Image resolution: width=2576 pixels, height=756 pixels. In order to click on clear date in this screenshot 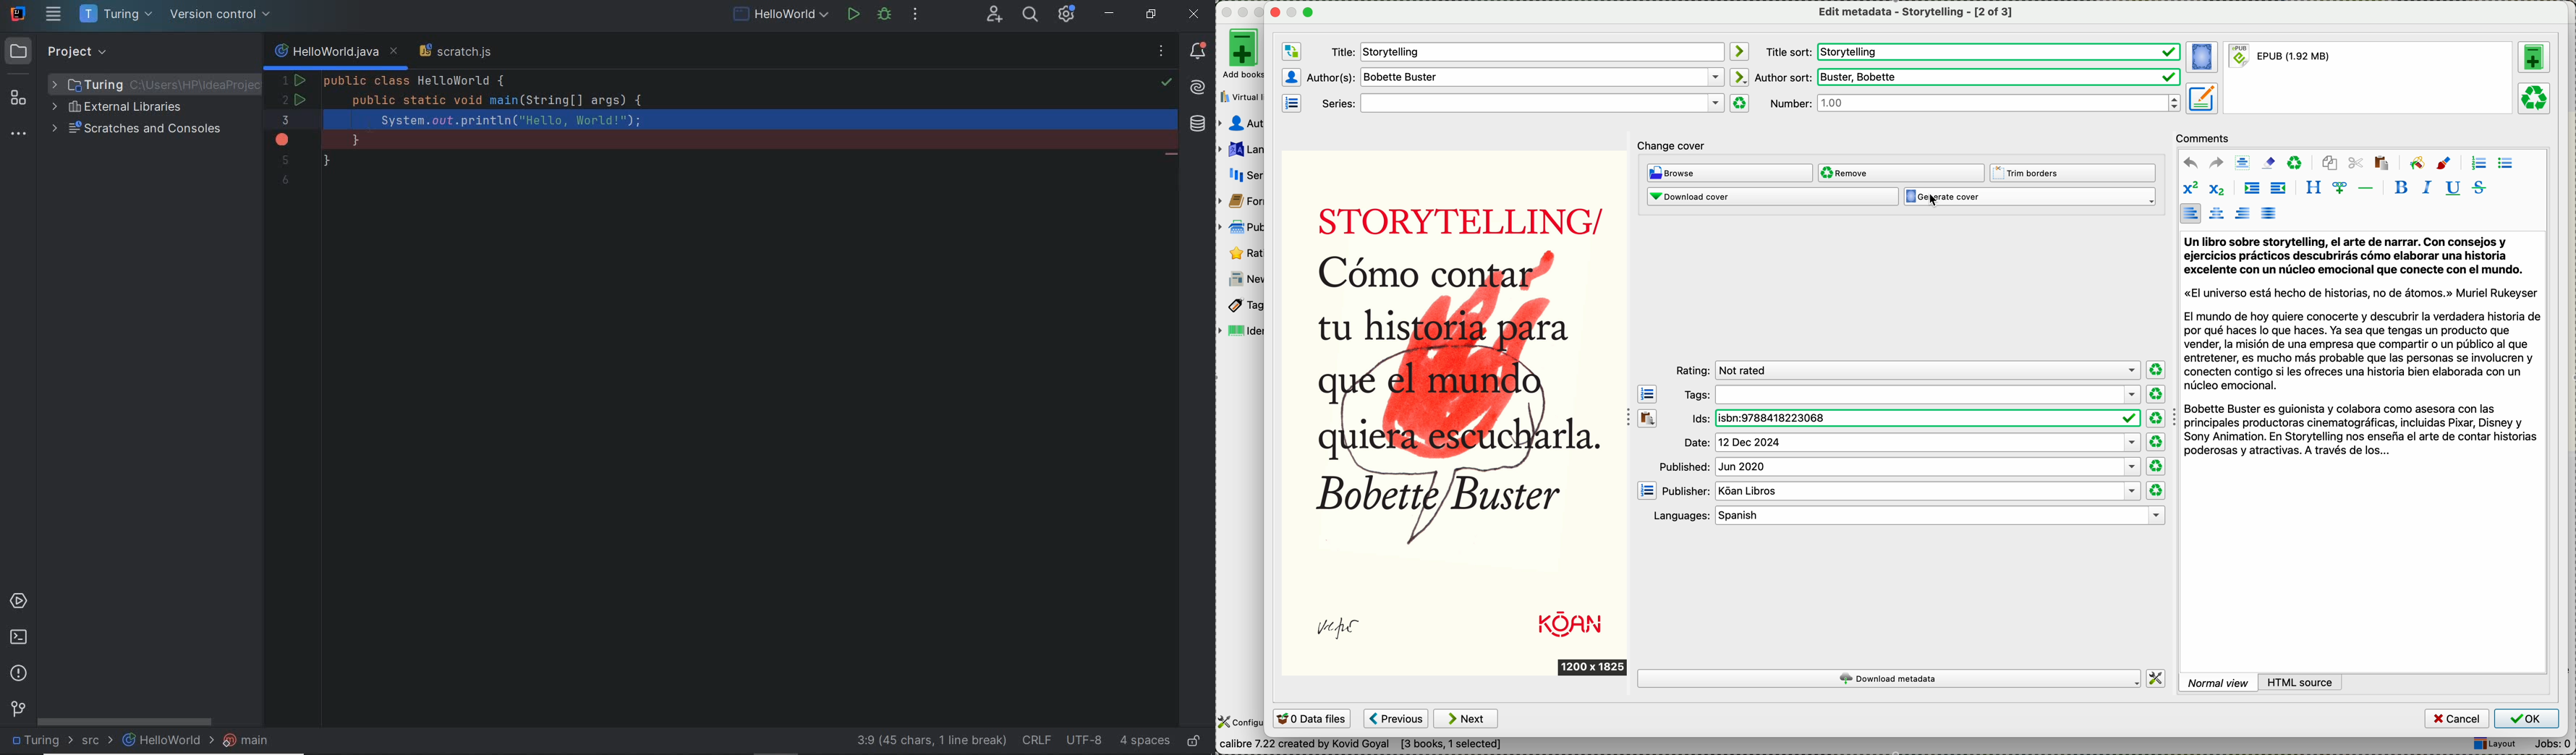, I will do `click(2155, 465)`.